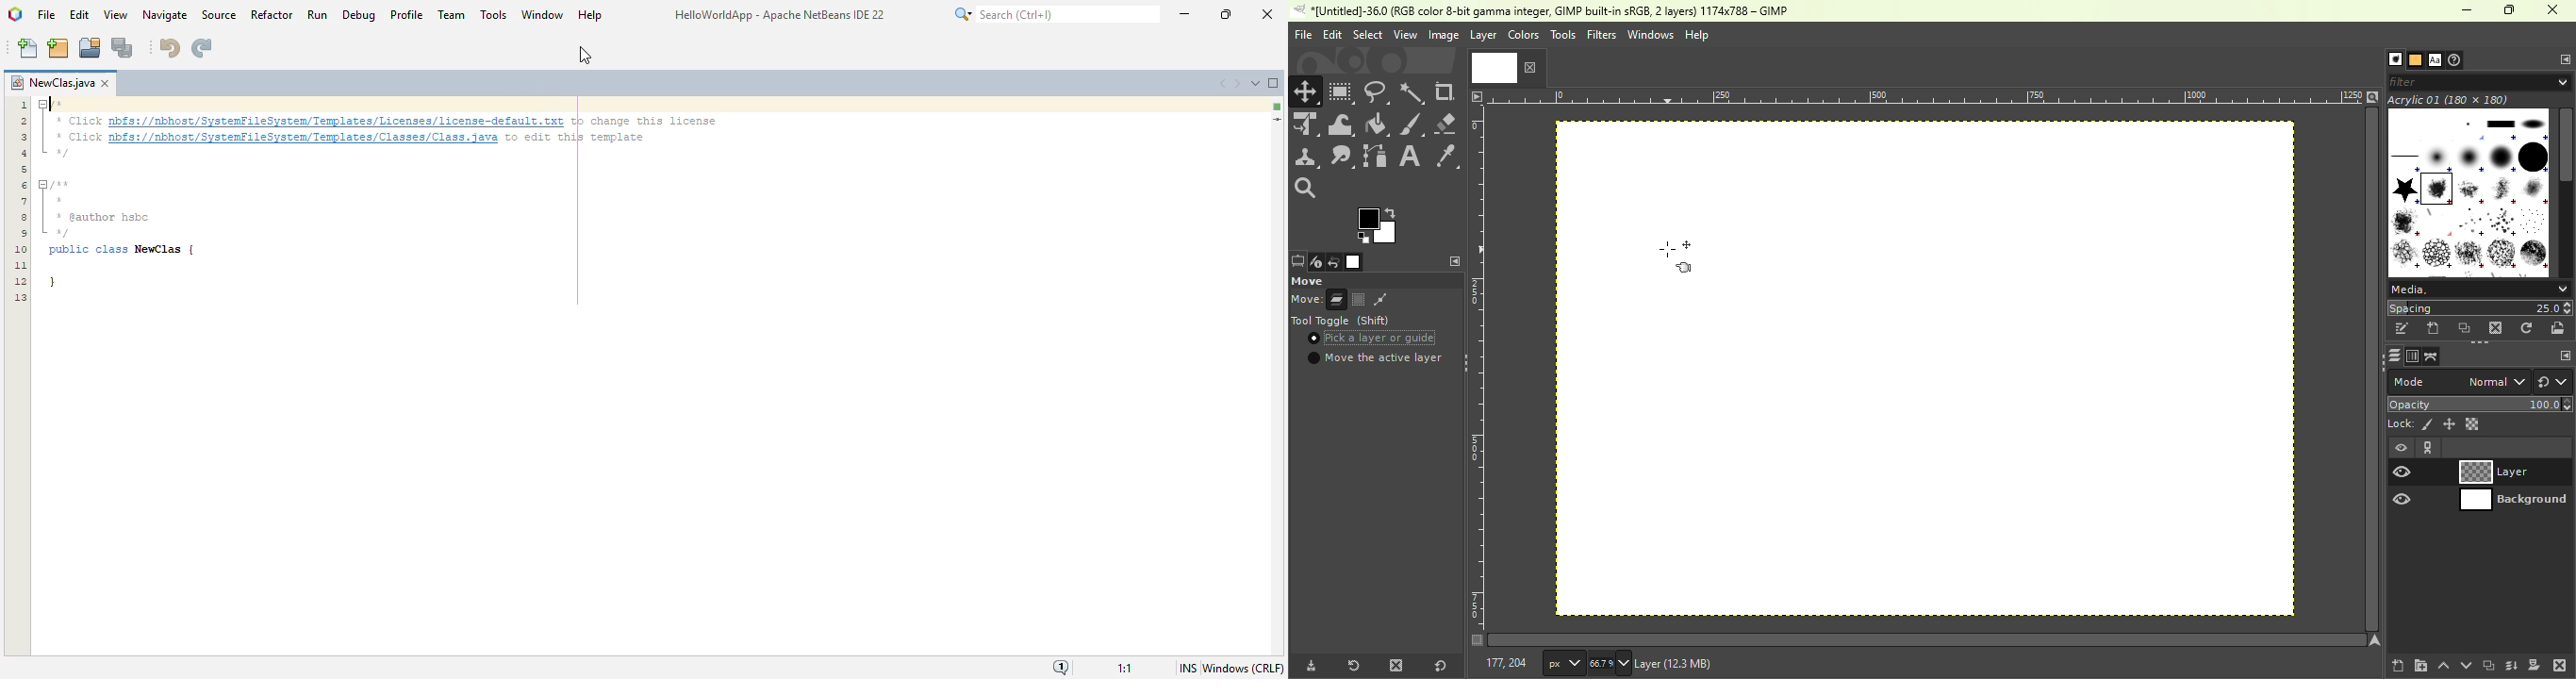 This screenshot has height=700, width=2576. I want to click on Document history, so click(2457, 59).